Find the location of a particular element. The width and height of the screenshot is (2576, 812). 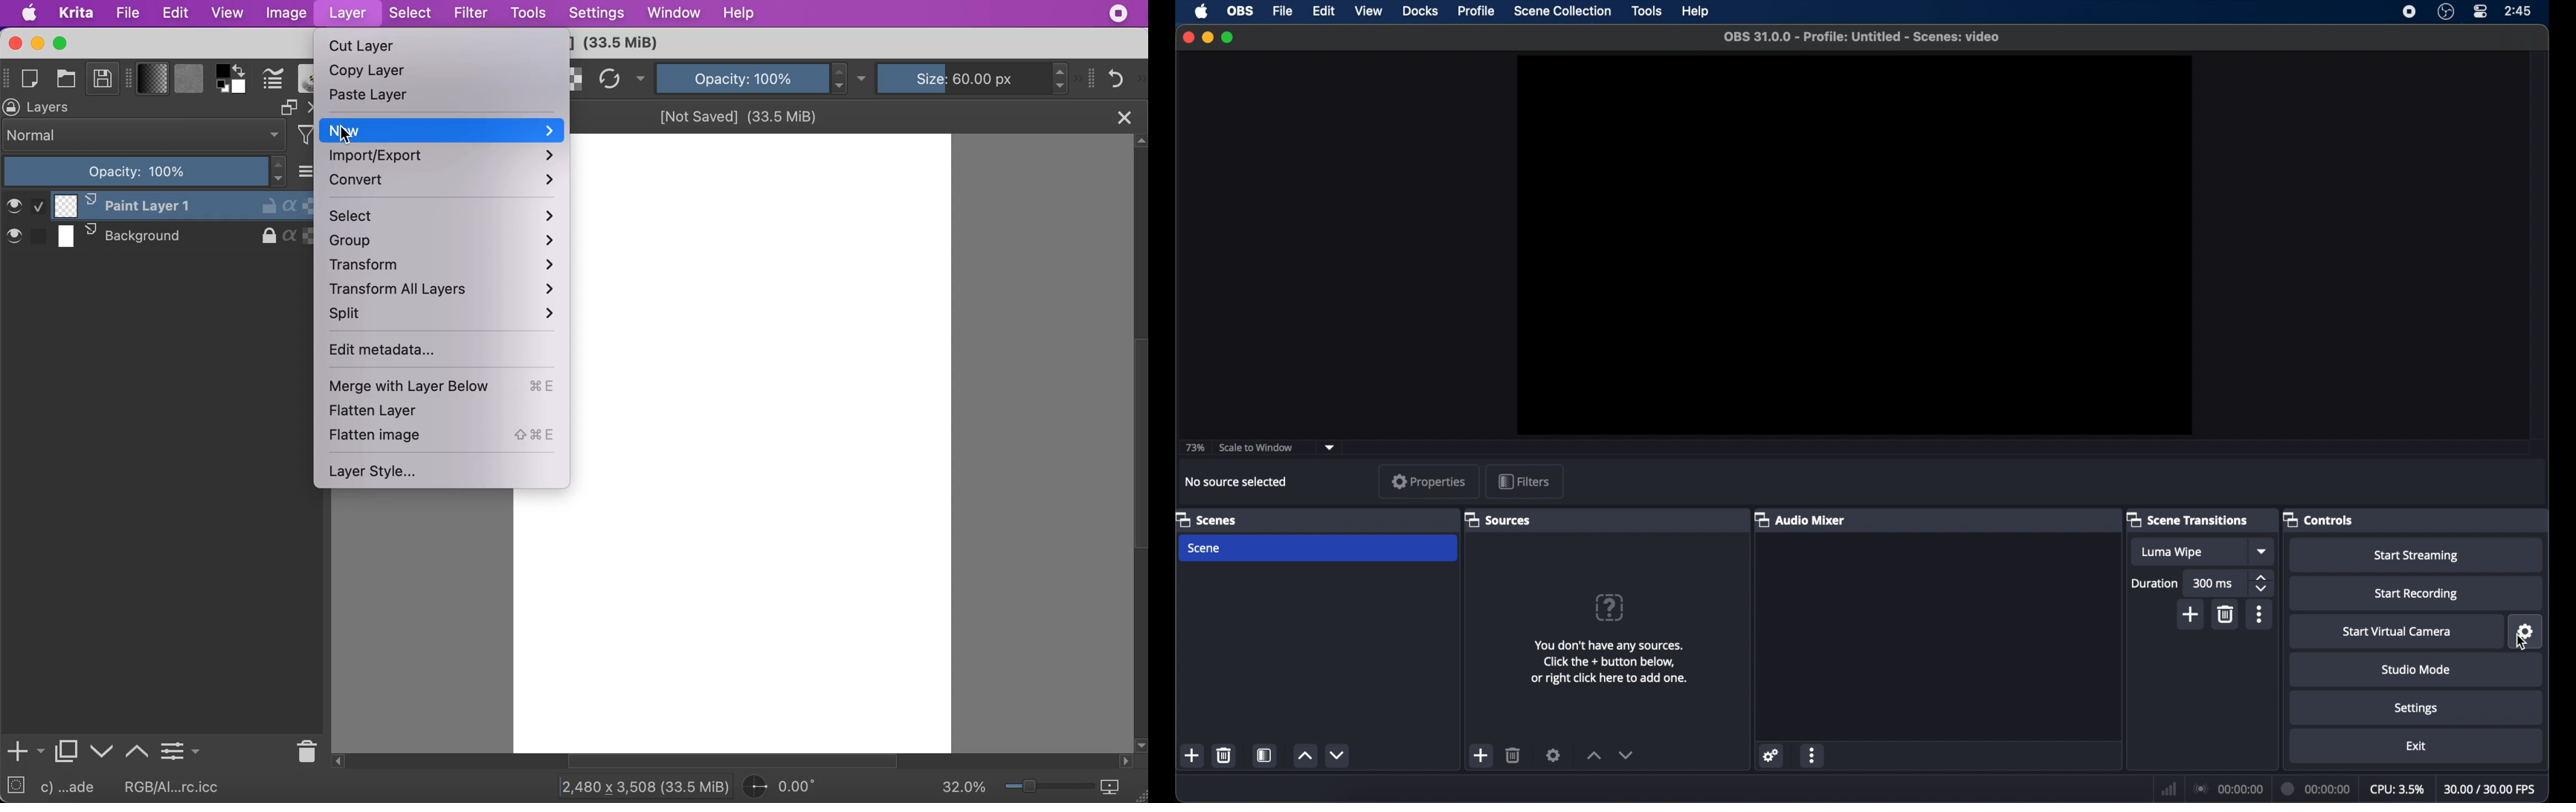

settings is located at coordinates (1771, 756).